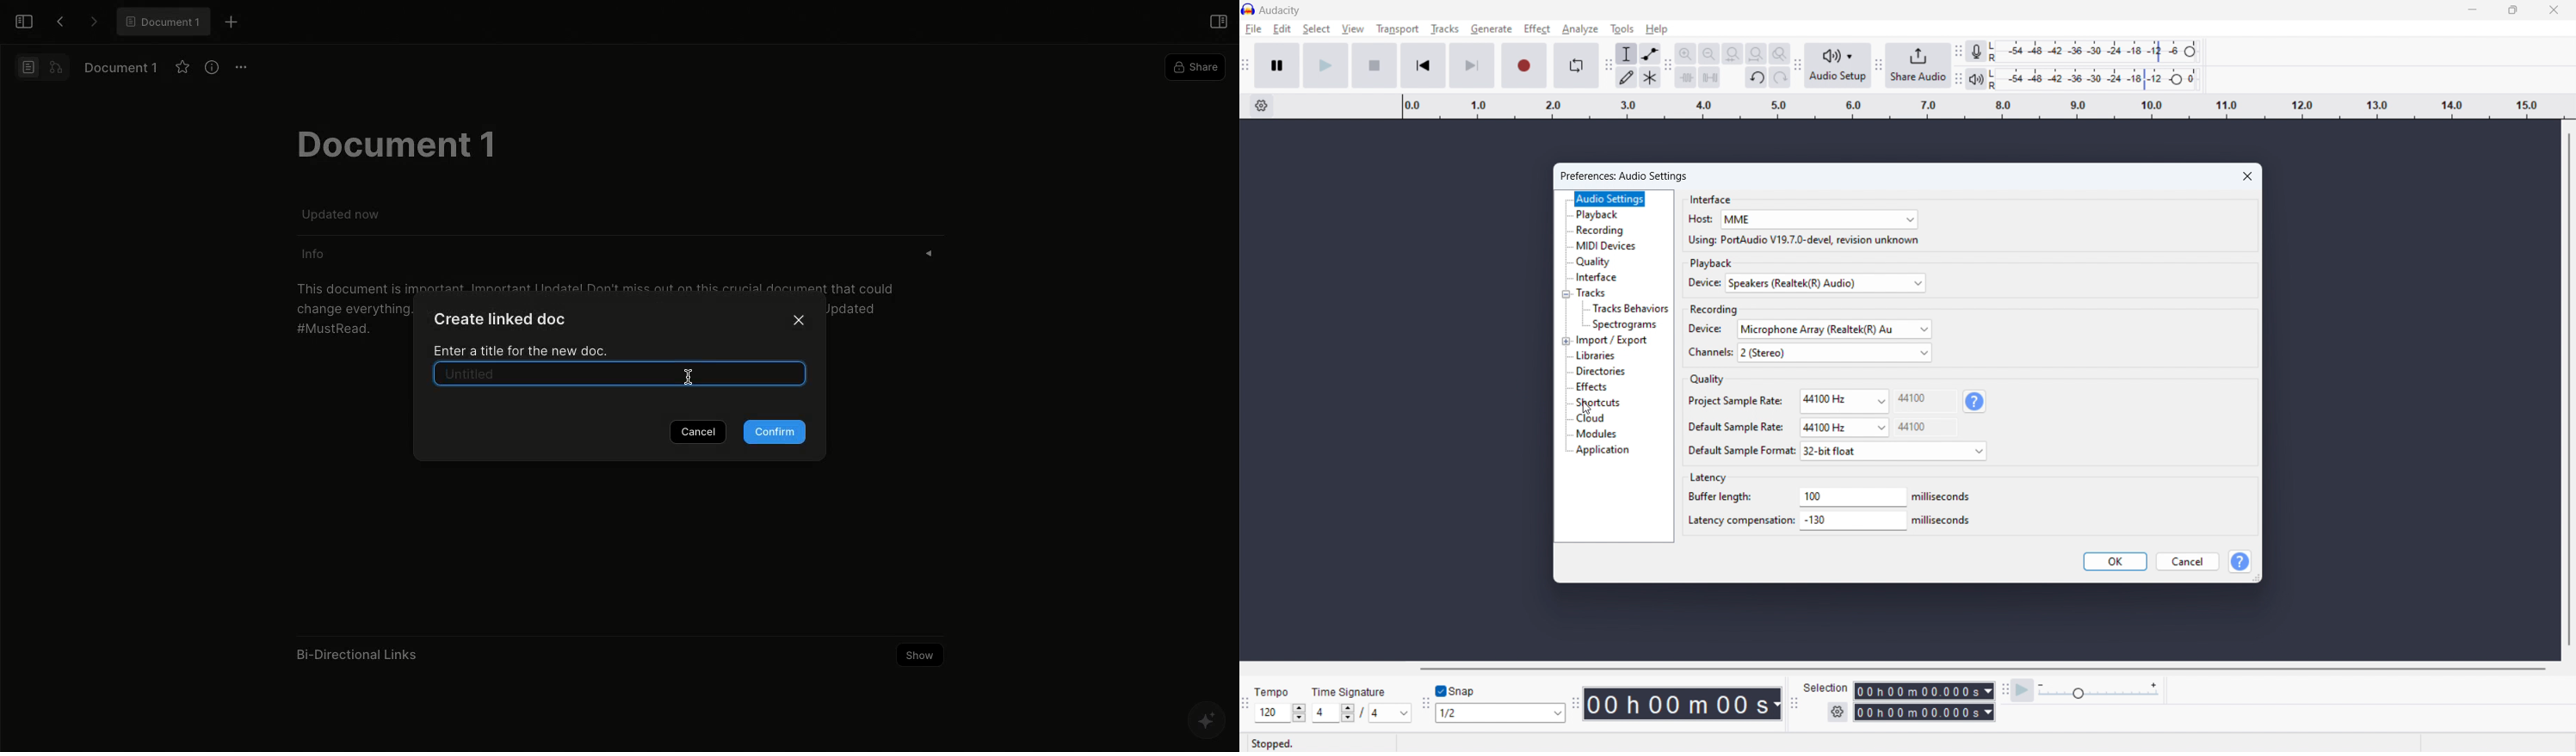  I want to click on Enable movment of edit toolbar, so click(1668, 65).